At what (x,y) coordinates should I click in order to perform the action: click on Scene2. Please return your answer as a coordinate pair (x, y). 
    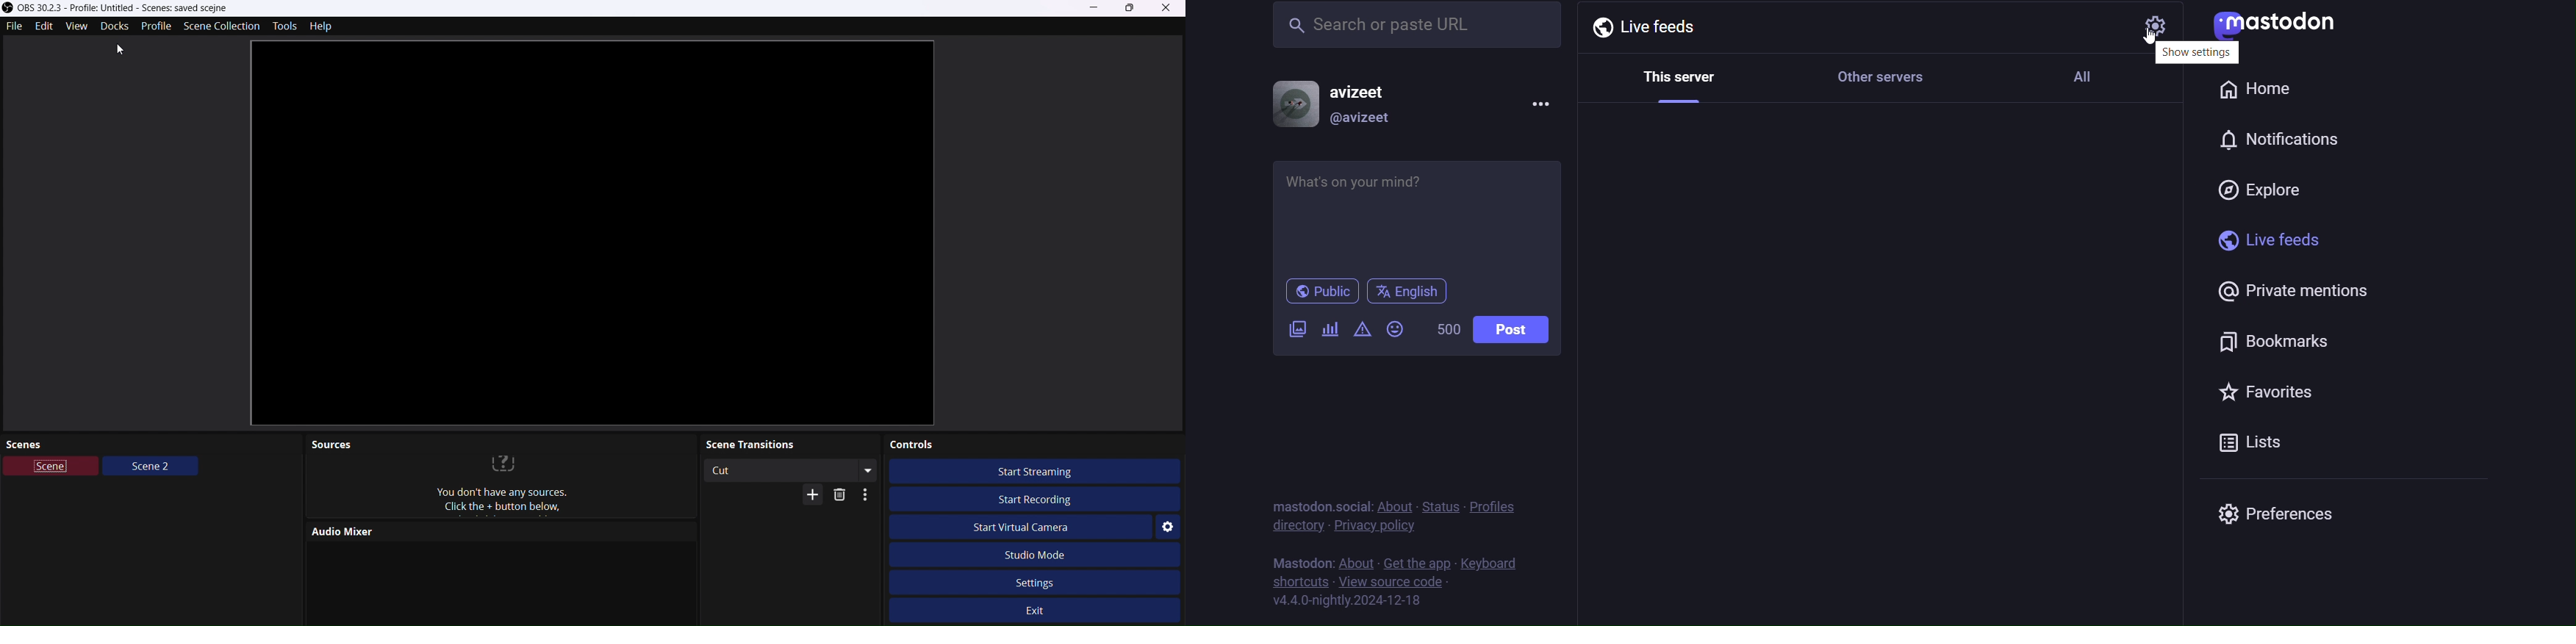
    Looking at the image, I should click on (151, 469).